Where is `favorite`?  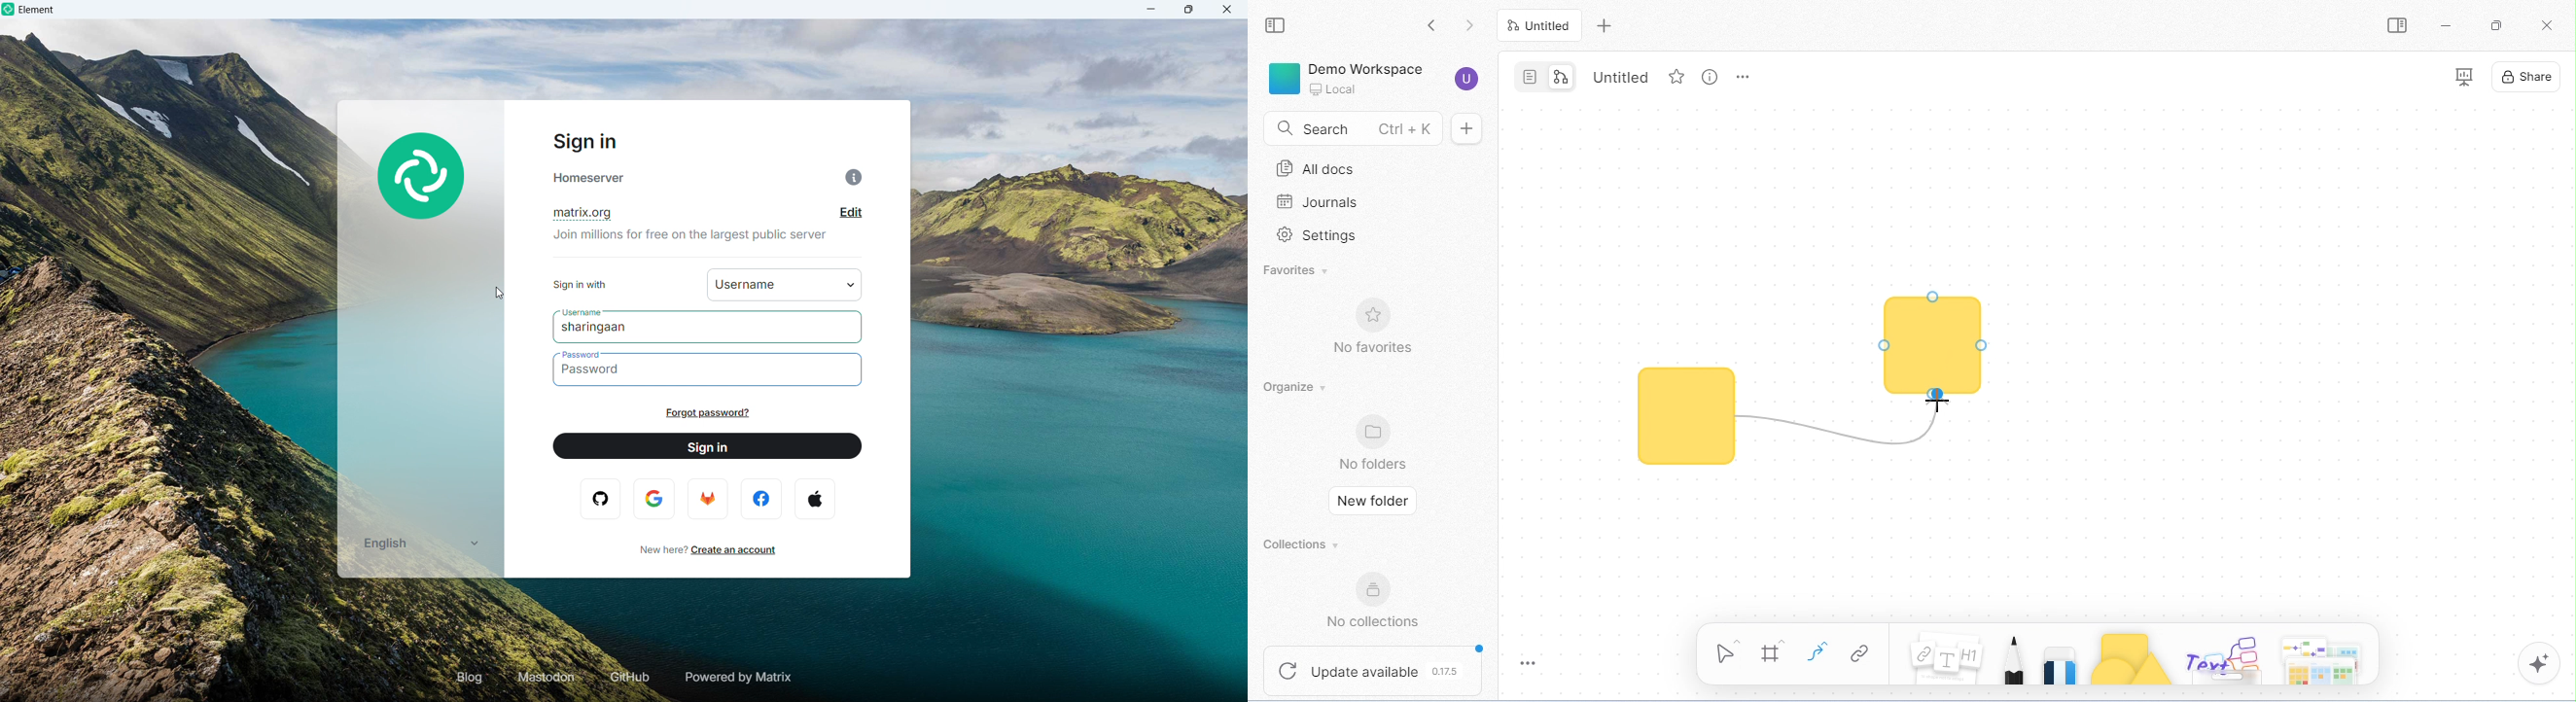
favorite is located at coordinates (1676, 77).